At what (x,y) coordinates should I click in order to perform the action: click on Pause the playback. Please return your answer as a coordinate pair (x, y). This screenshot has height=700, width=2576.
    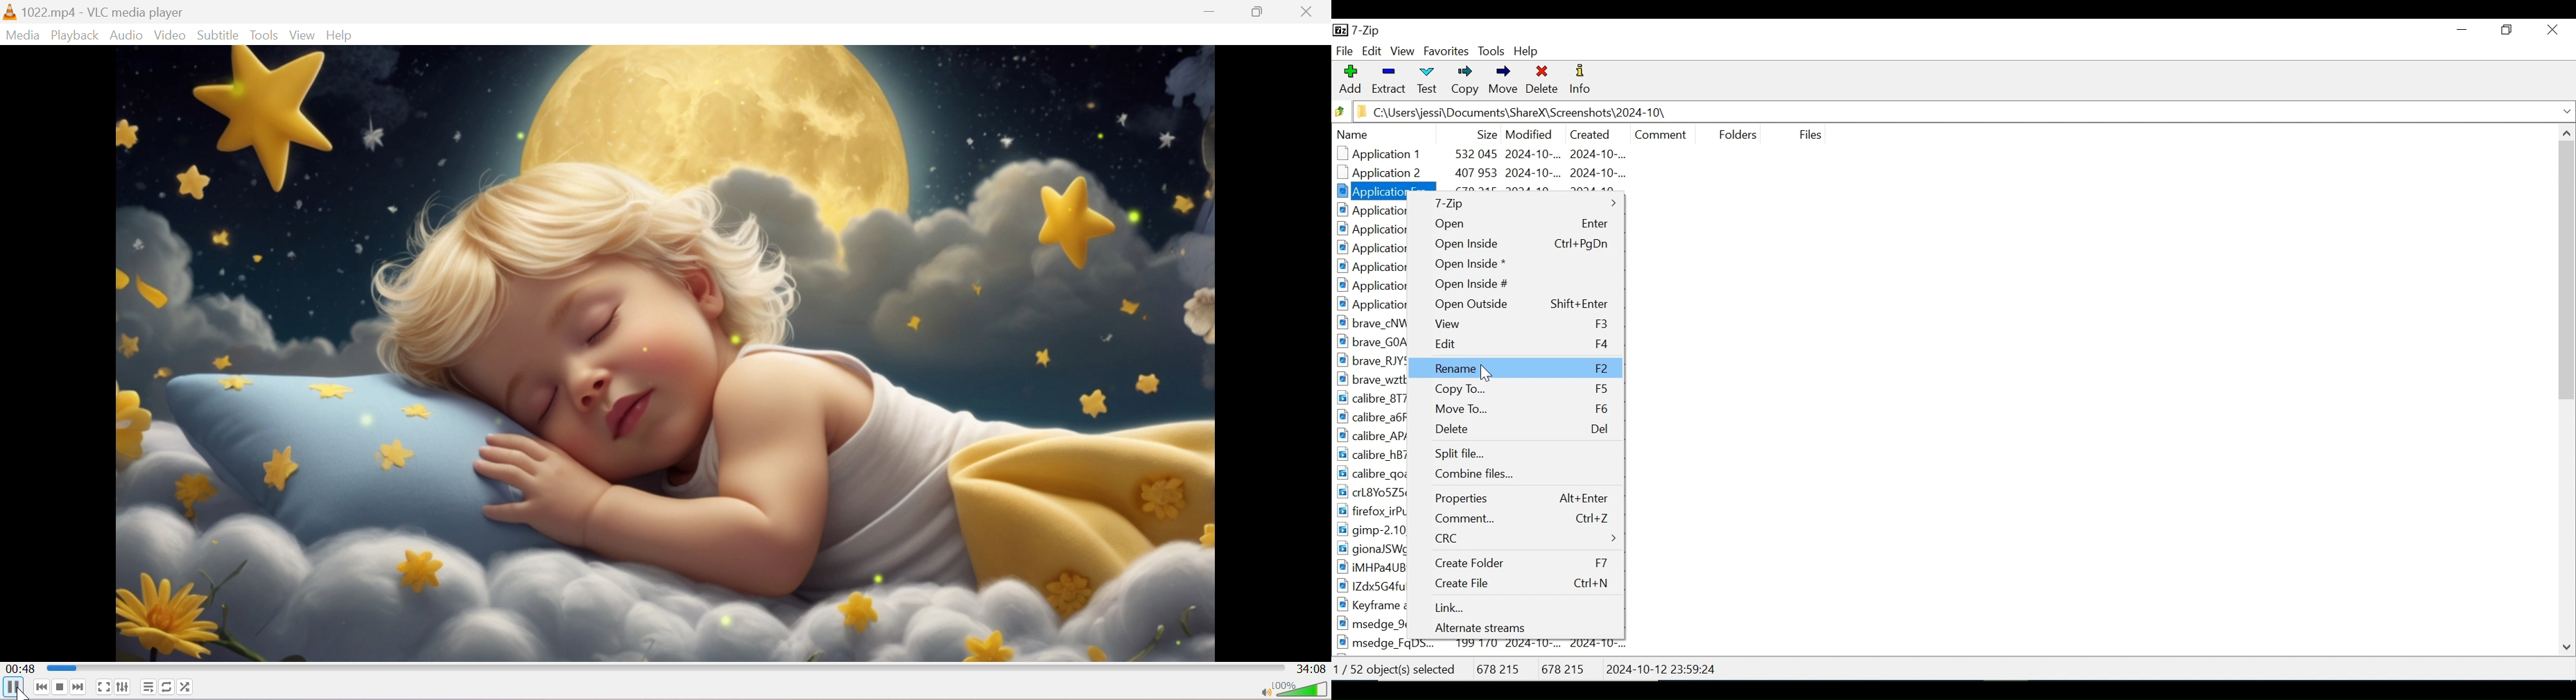
    Looking at the image, I should click on (12, 688).